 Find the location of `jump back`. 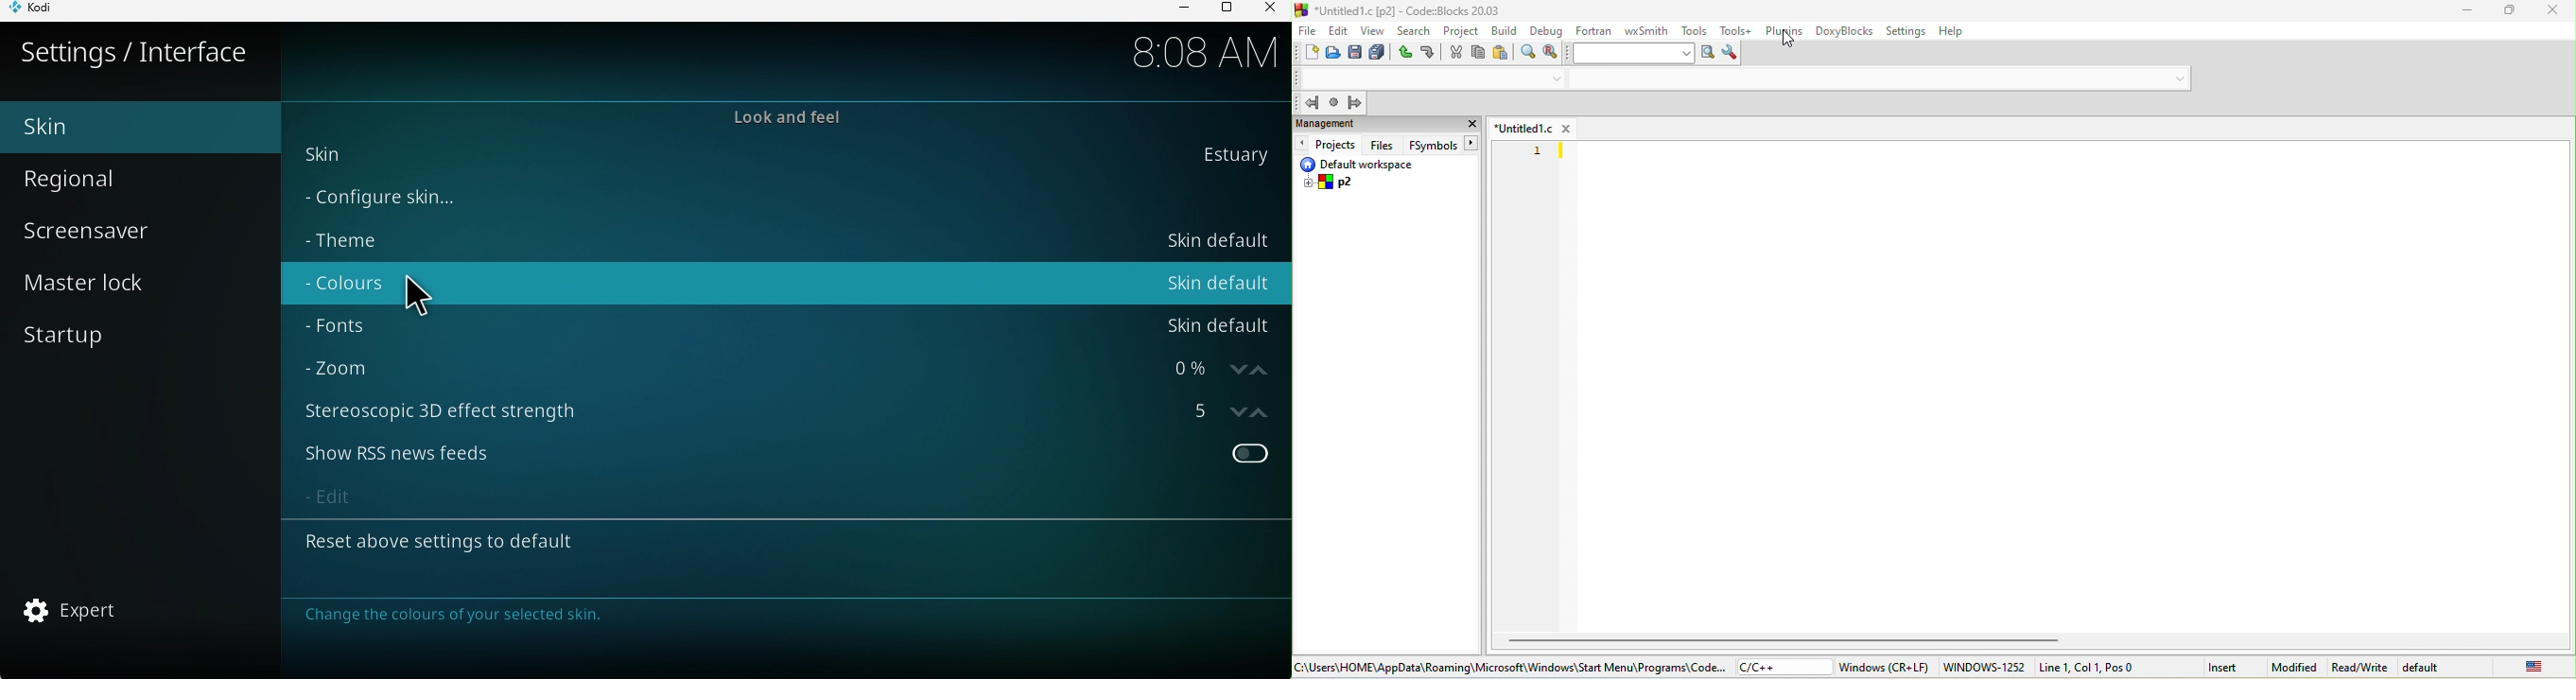

jump back is located at coordinates (1306, 103).